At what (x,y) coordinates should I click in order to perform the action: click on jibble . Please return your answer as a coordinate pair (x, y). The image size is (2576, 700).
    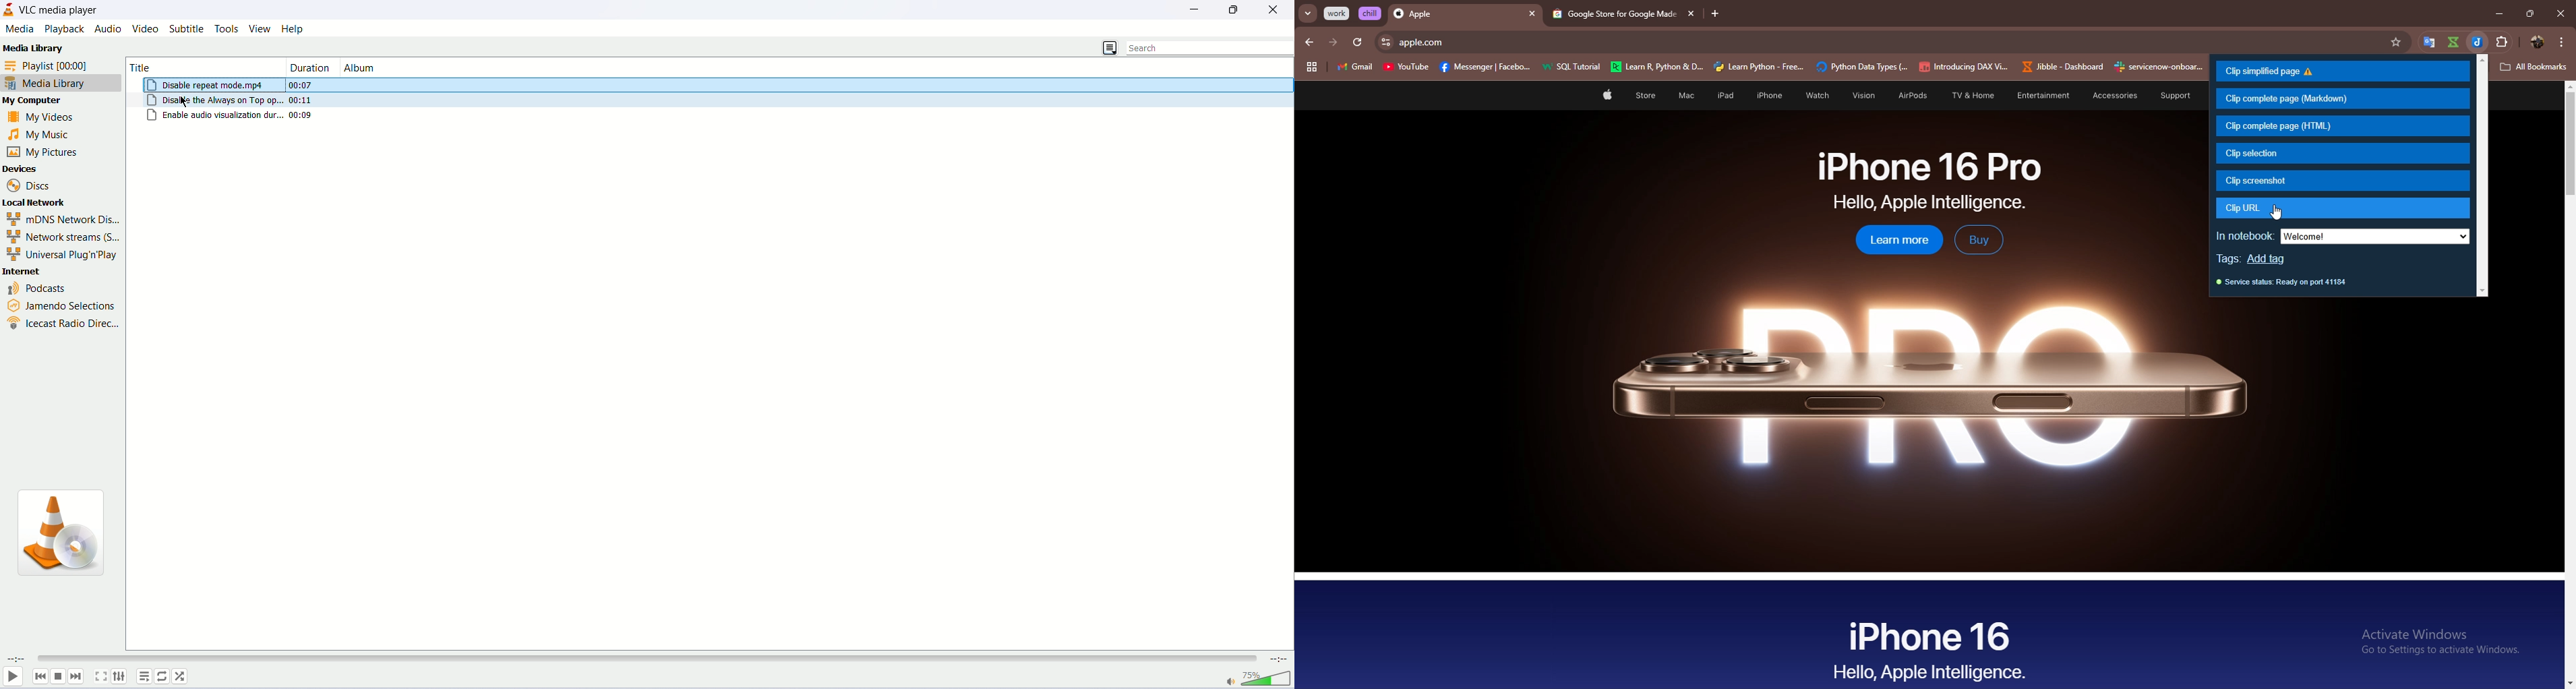
    Looking at the image, I should click on (2479, 42).